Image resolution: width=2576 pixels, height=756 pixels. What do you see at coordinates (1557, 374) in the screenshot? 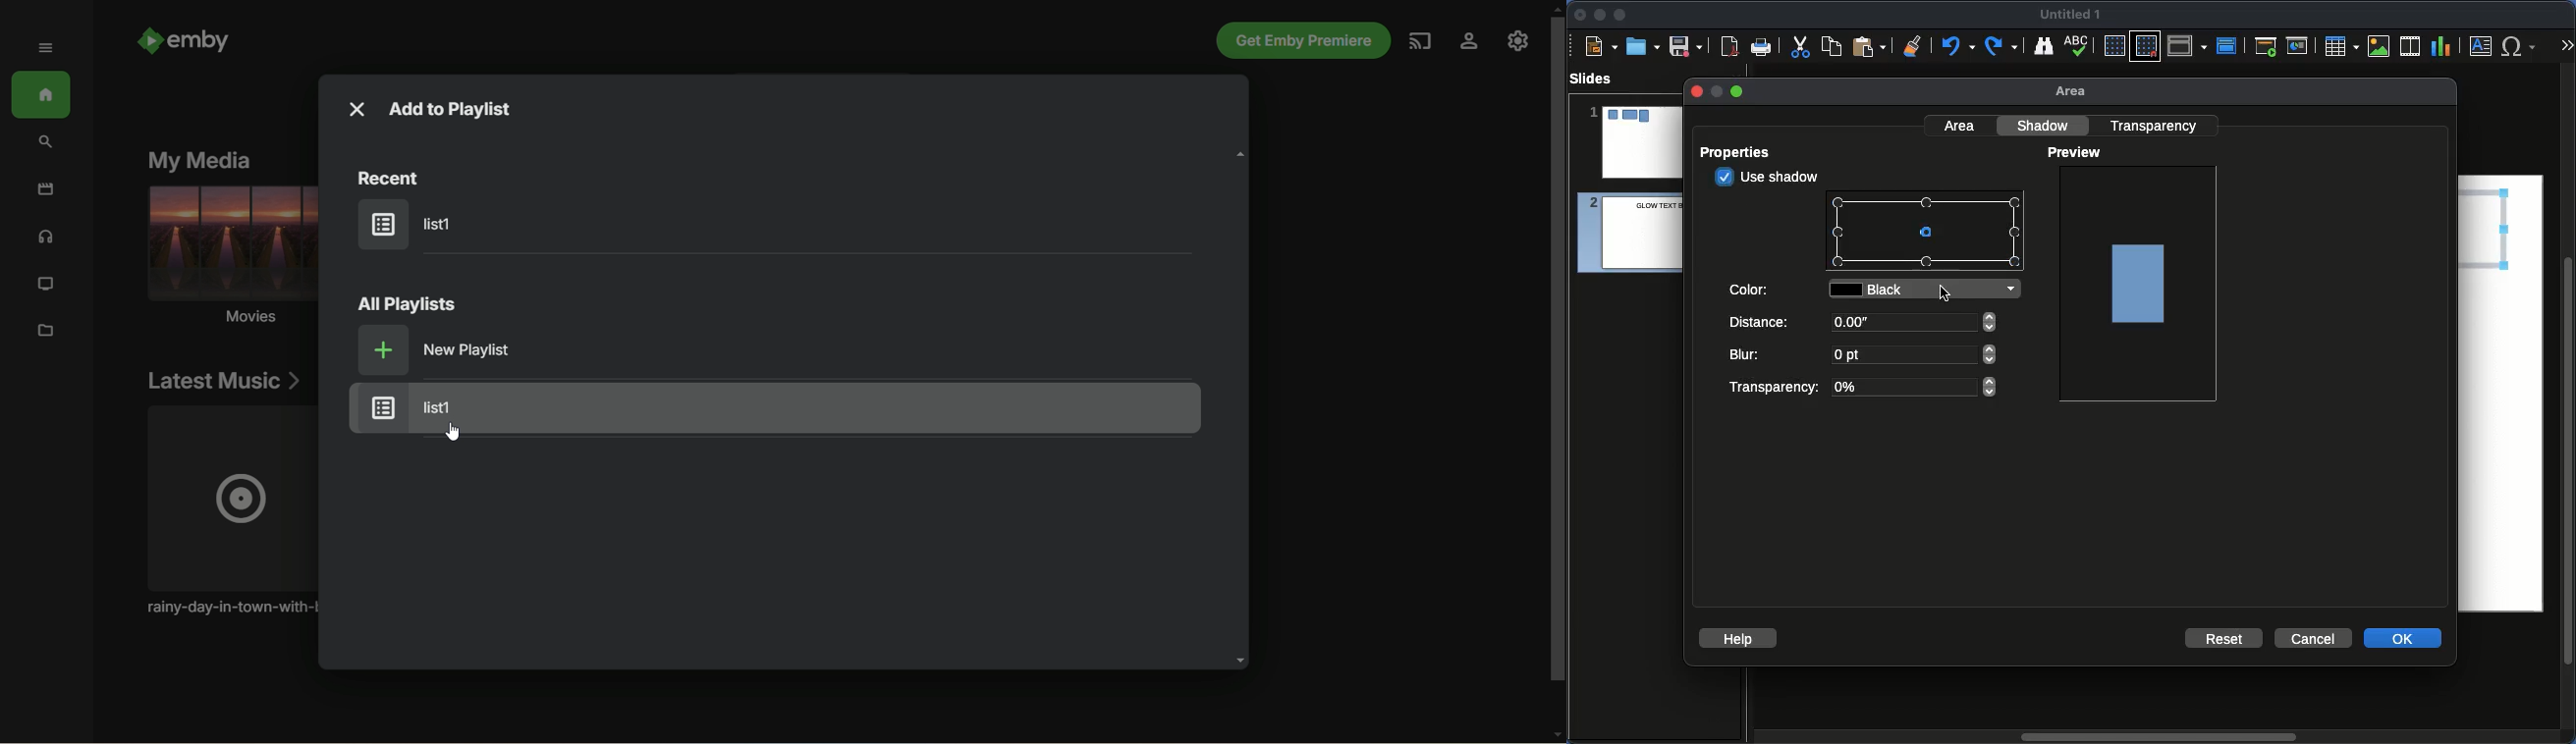
I see `vertical scroll bar` at bounding box center [1557, 374].